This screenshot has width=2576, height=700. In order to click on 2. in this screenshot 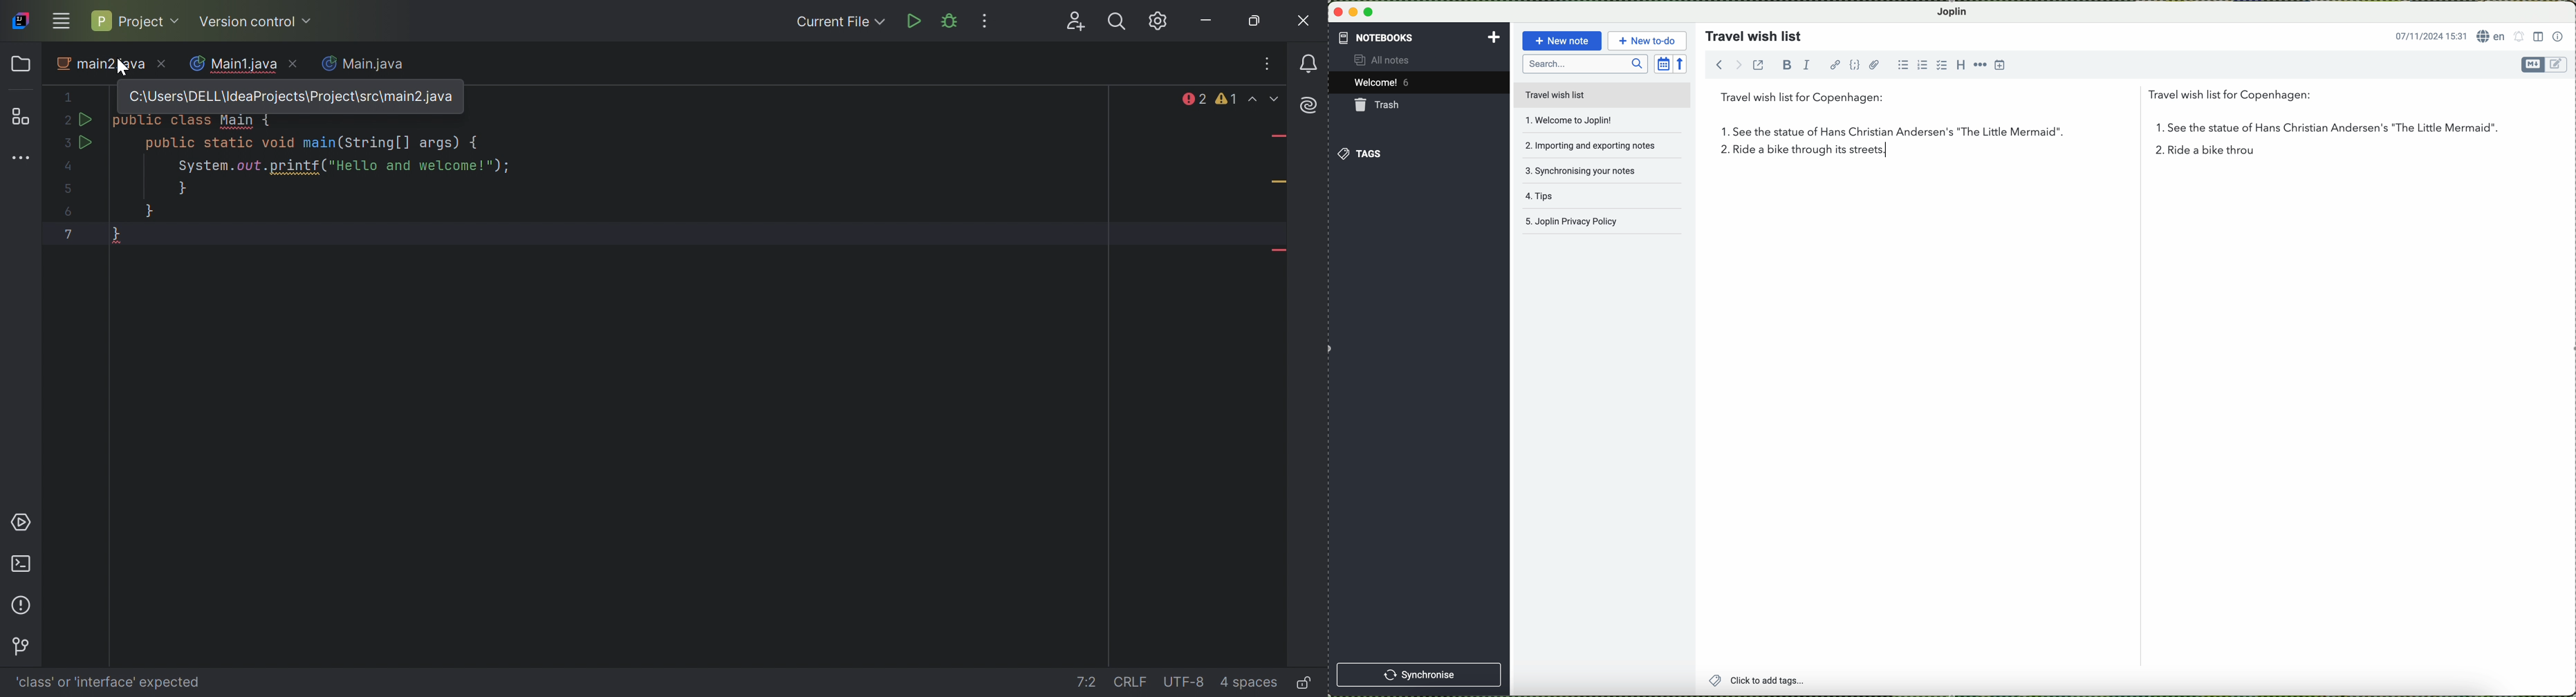, I will do `click(1721, 152)`.